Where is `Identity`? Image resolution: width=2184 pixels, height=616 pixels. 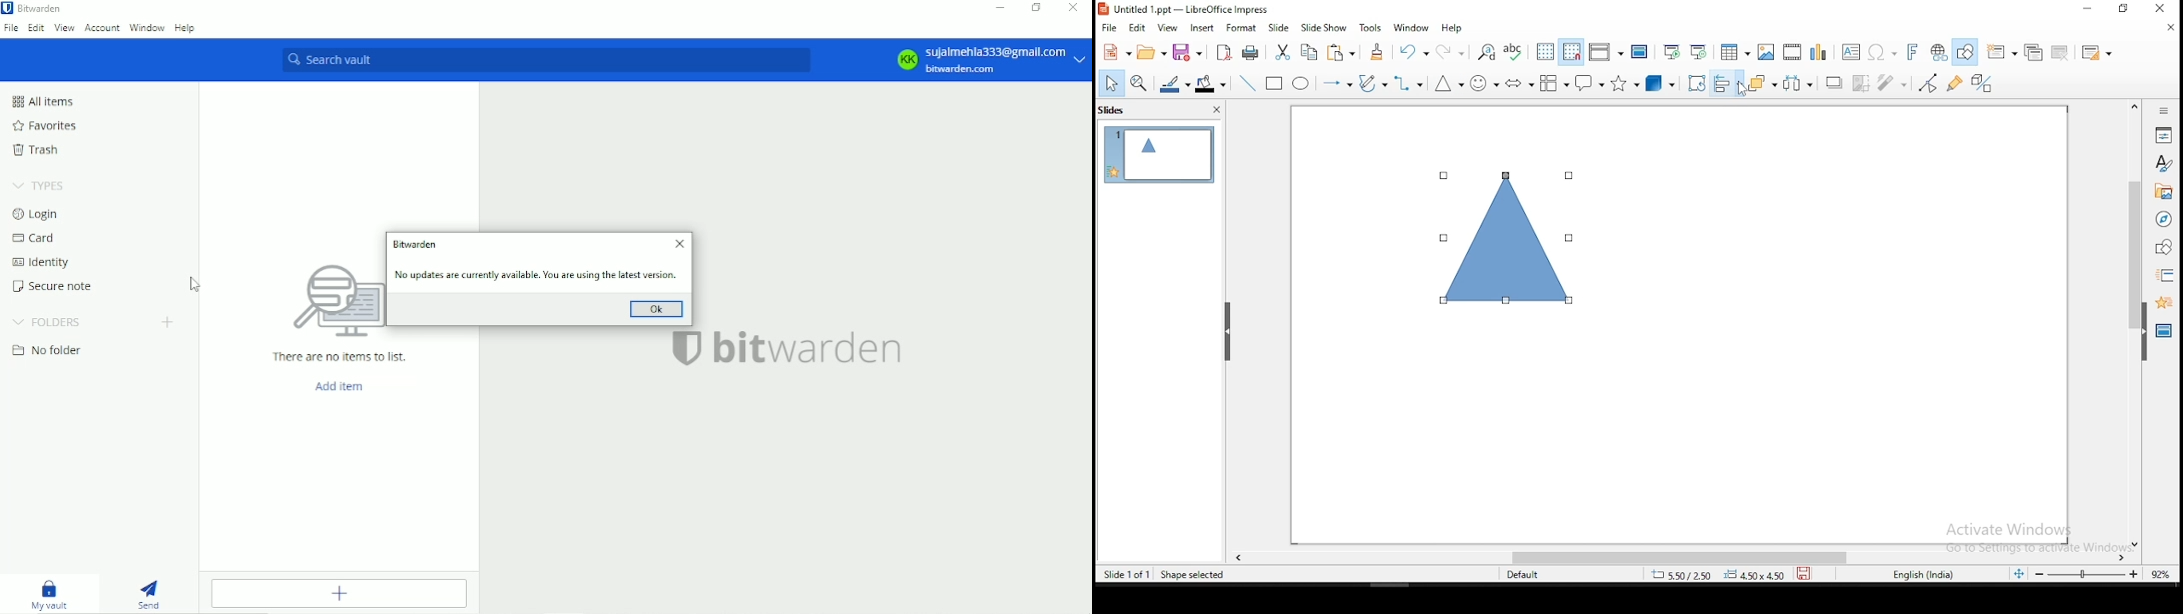 Identity is located at coordinates (43, 261).